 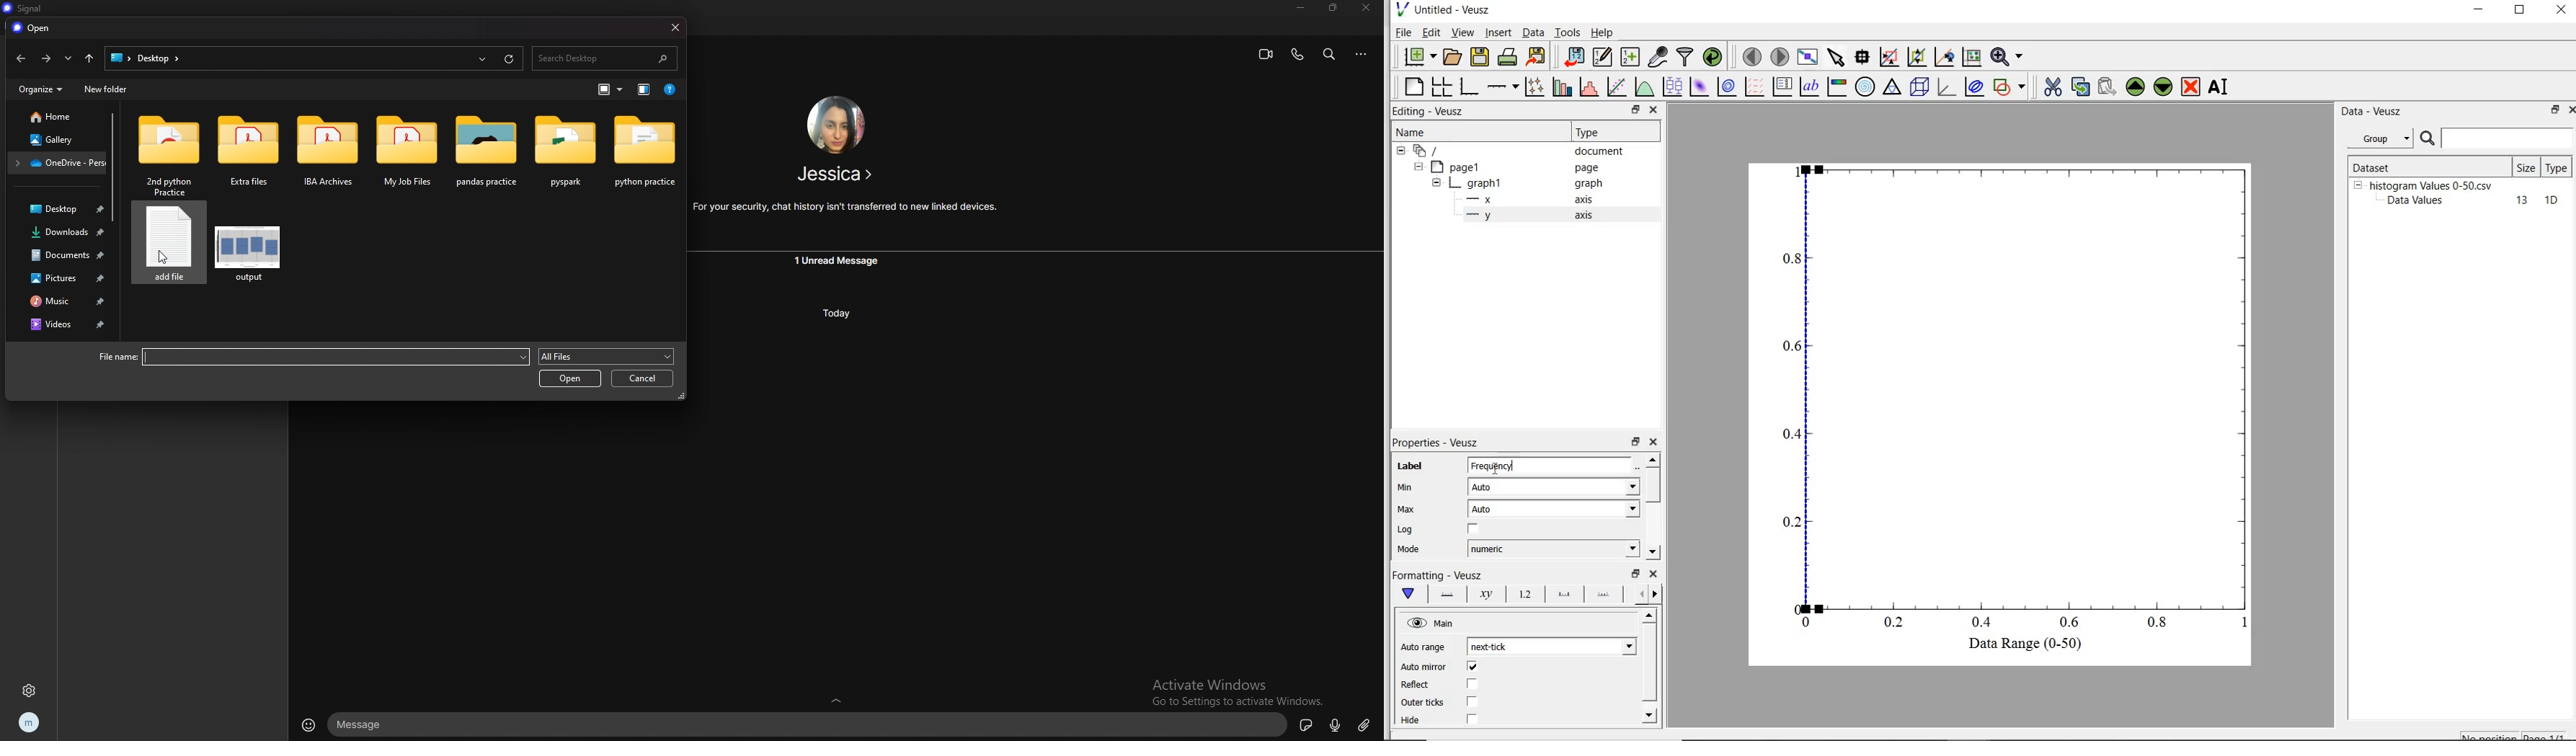 What do you see at coordinates (32, 28) in the screenshot?
I see `open` at bounding box center [32, 28].